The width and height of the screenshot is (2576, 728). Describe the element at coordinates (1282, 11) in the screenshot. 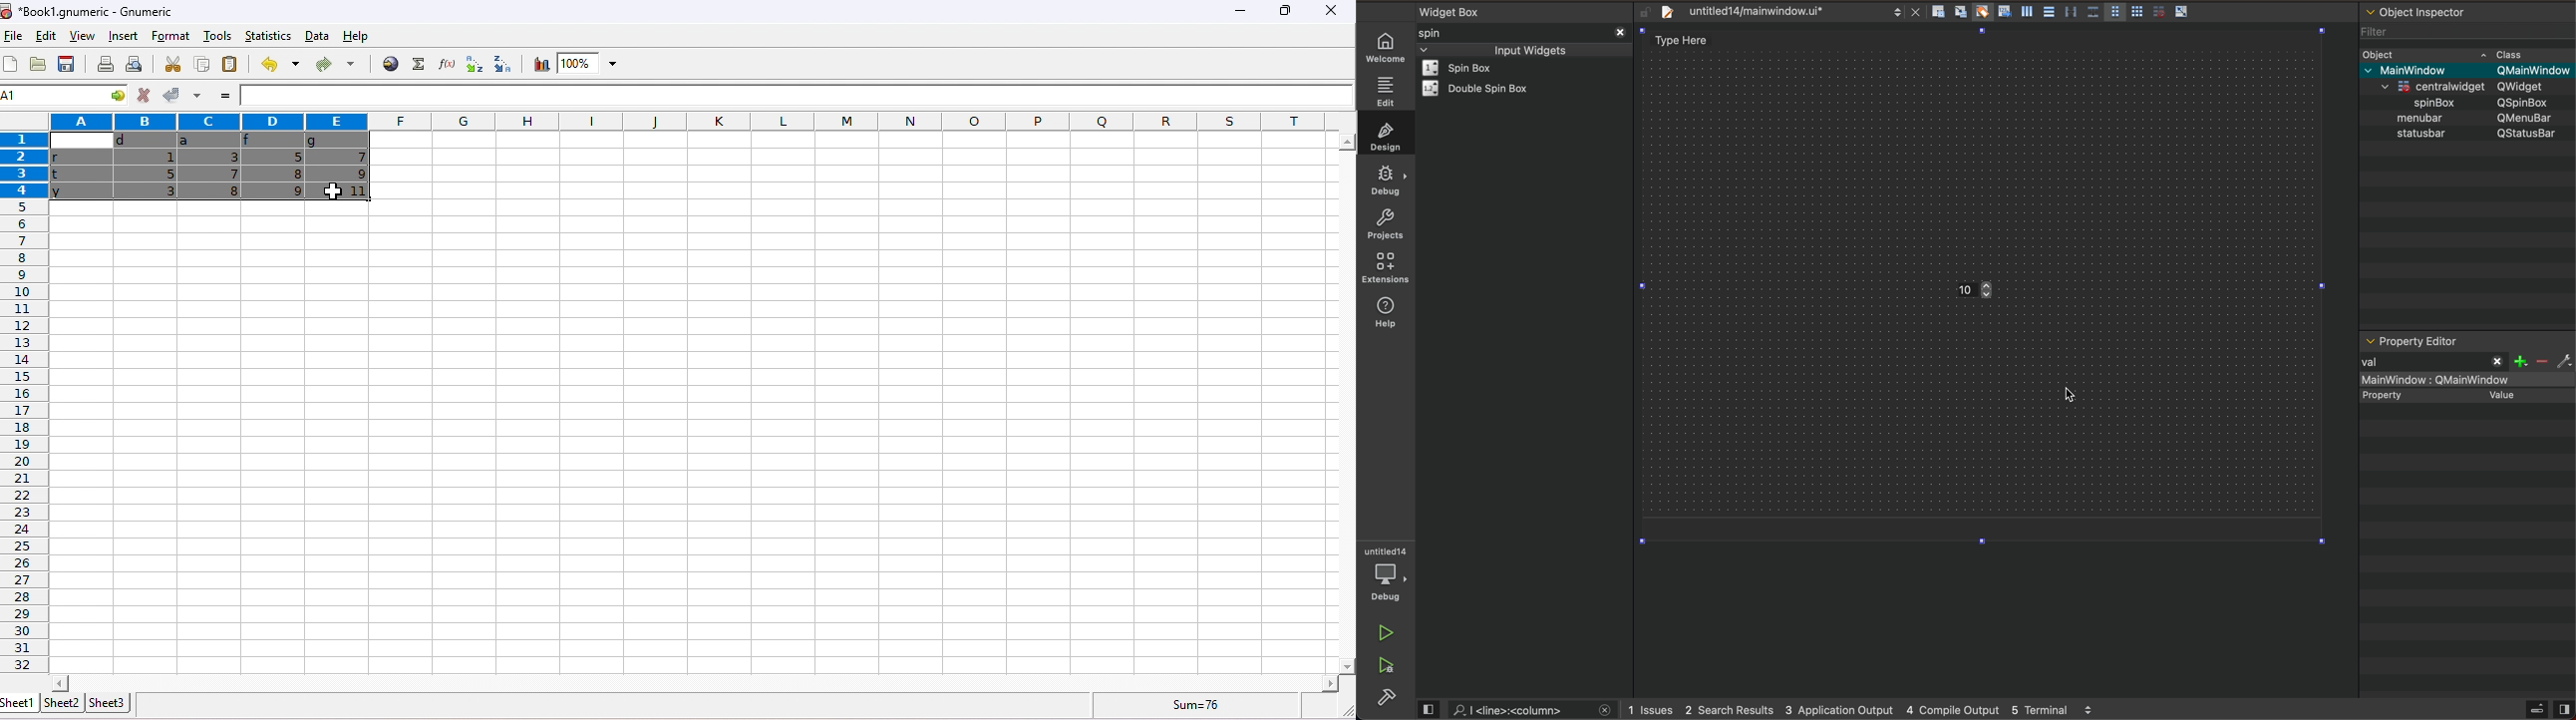

I see `maximize` at that location.